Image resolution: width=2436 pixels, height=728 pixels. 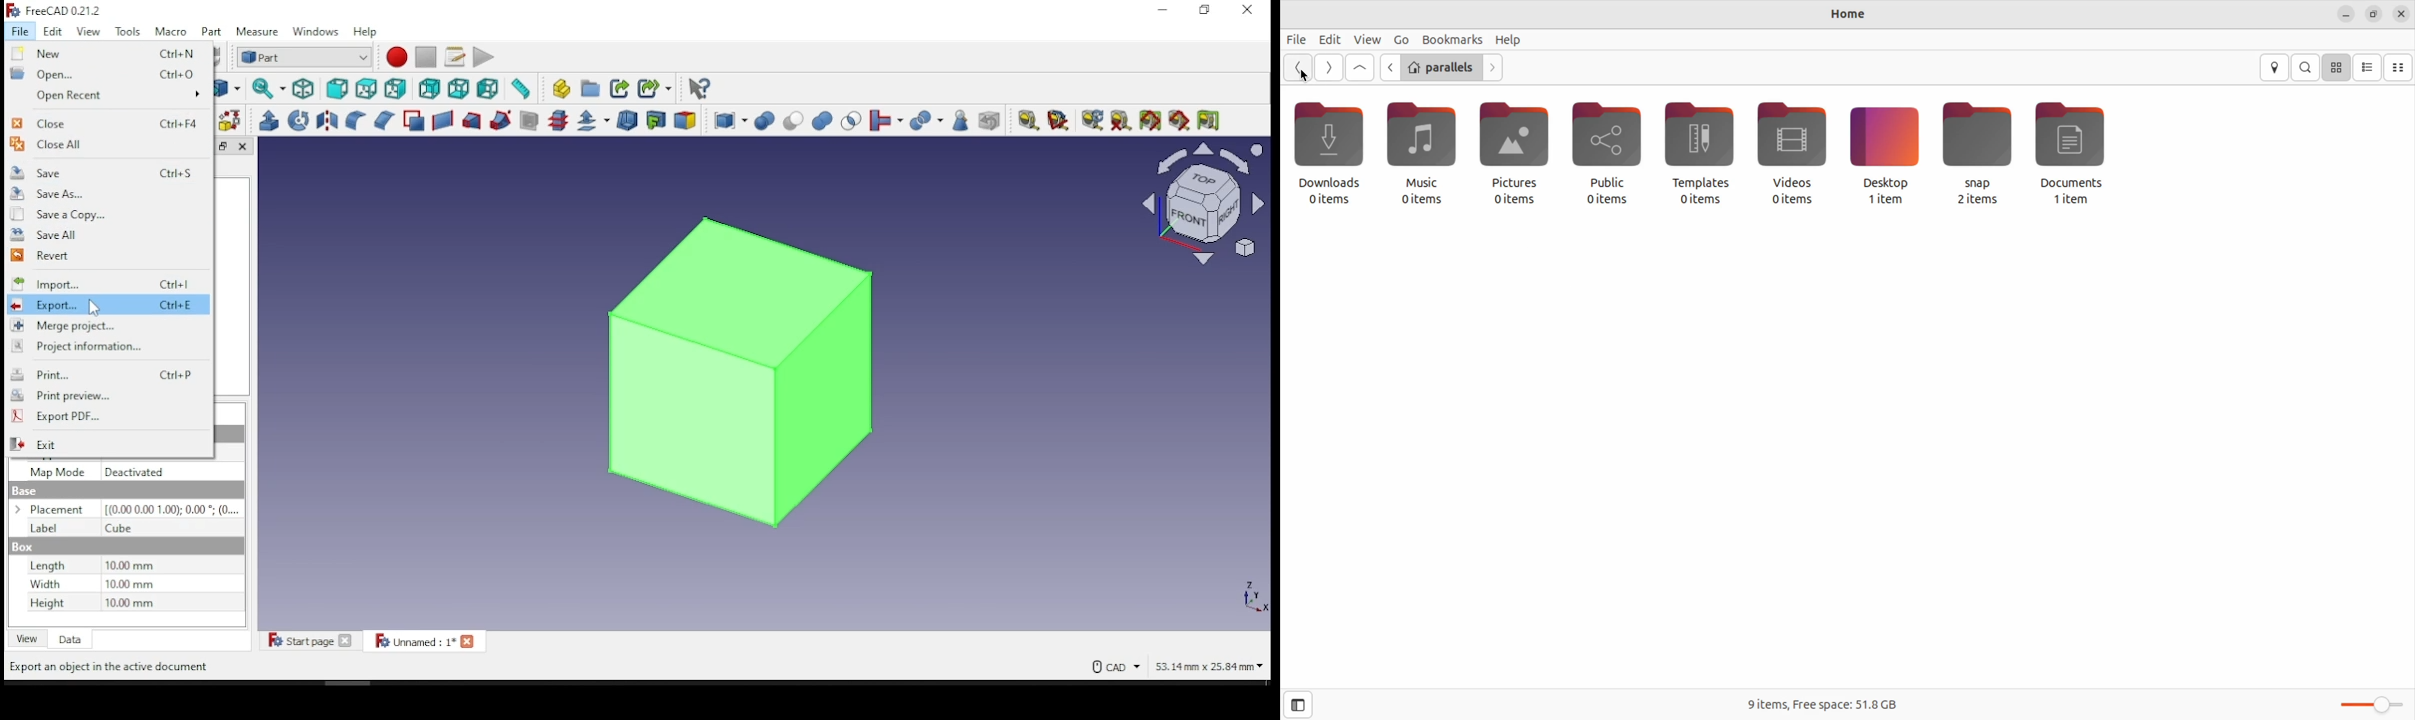 I want to click on switch between workbenches, so click(x=305, y=58).